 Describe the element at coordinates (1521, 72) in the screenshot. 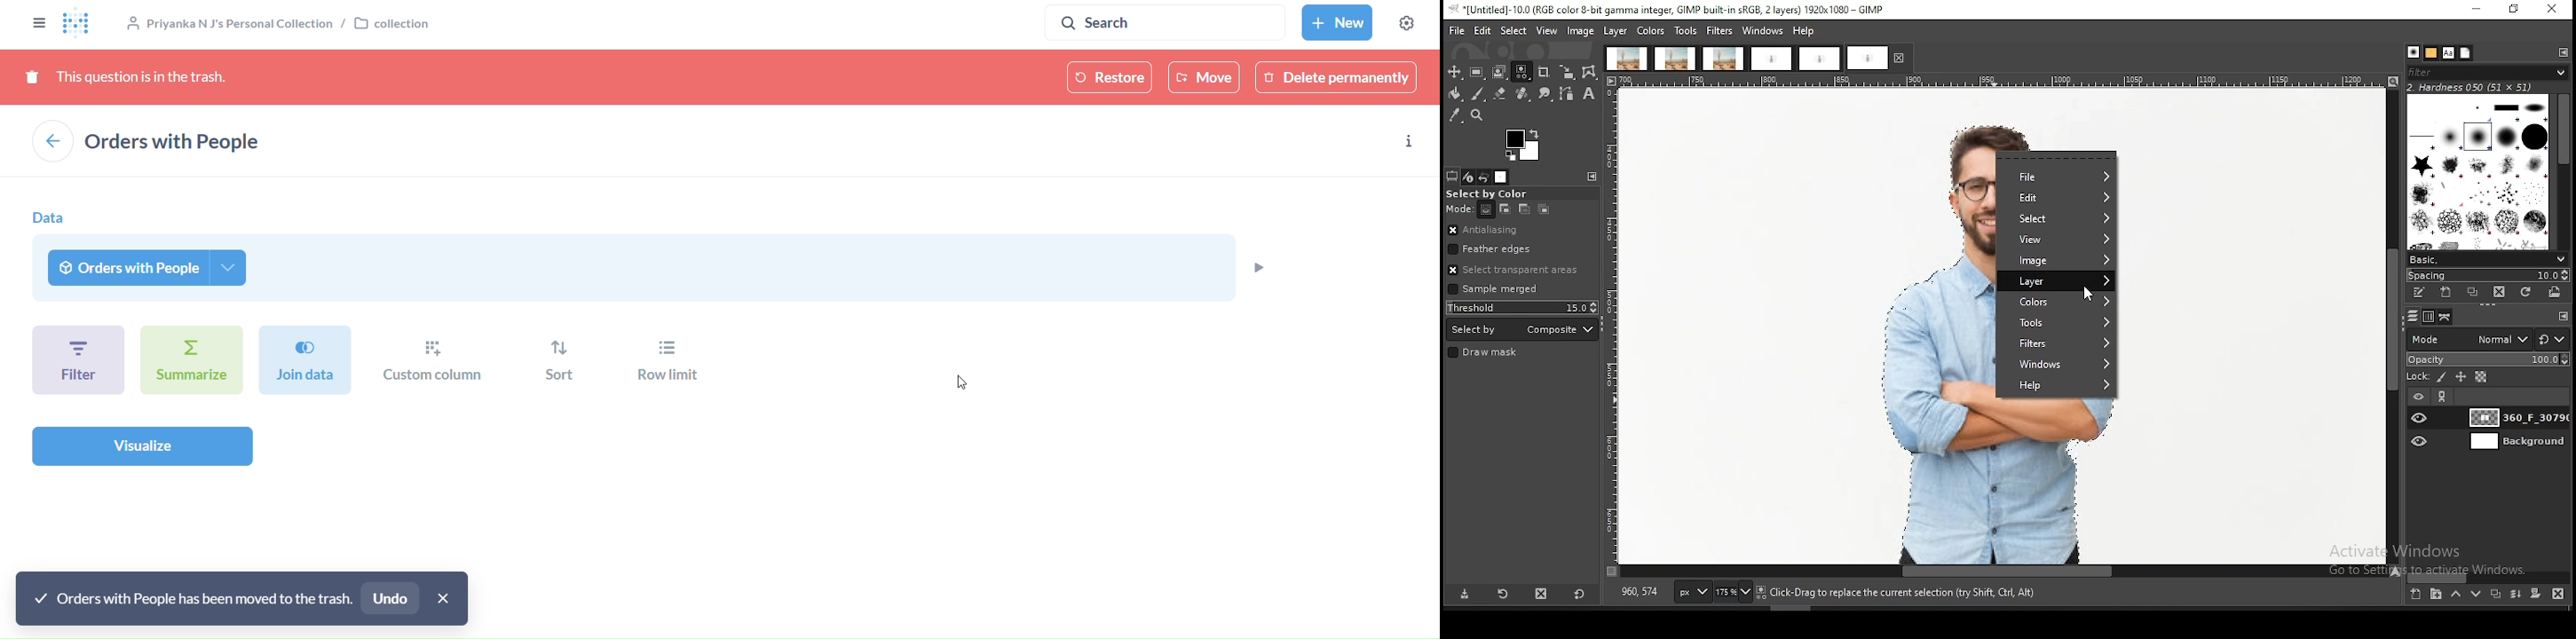

I see `select by similar color` at that location.